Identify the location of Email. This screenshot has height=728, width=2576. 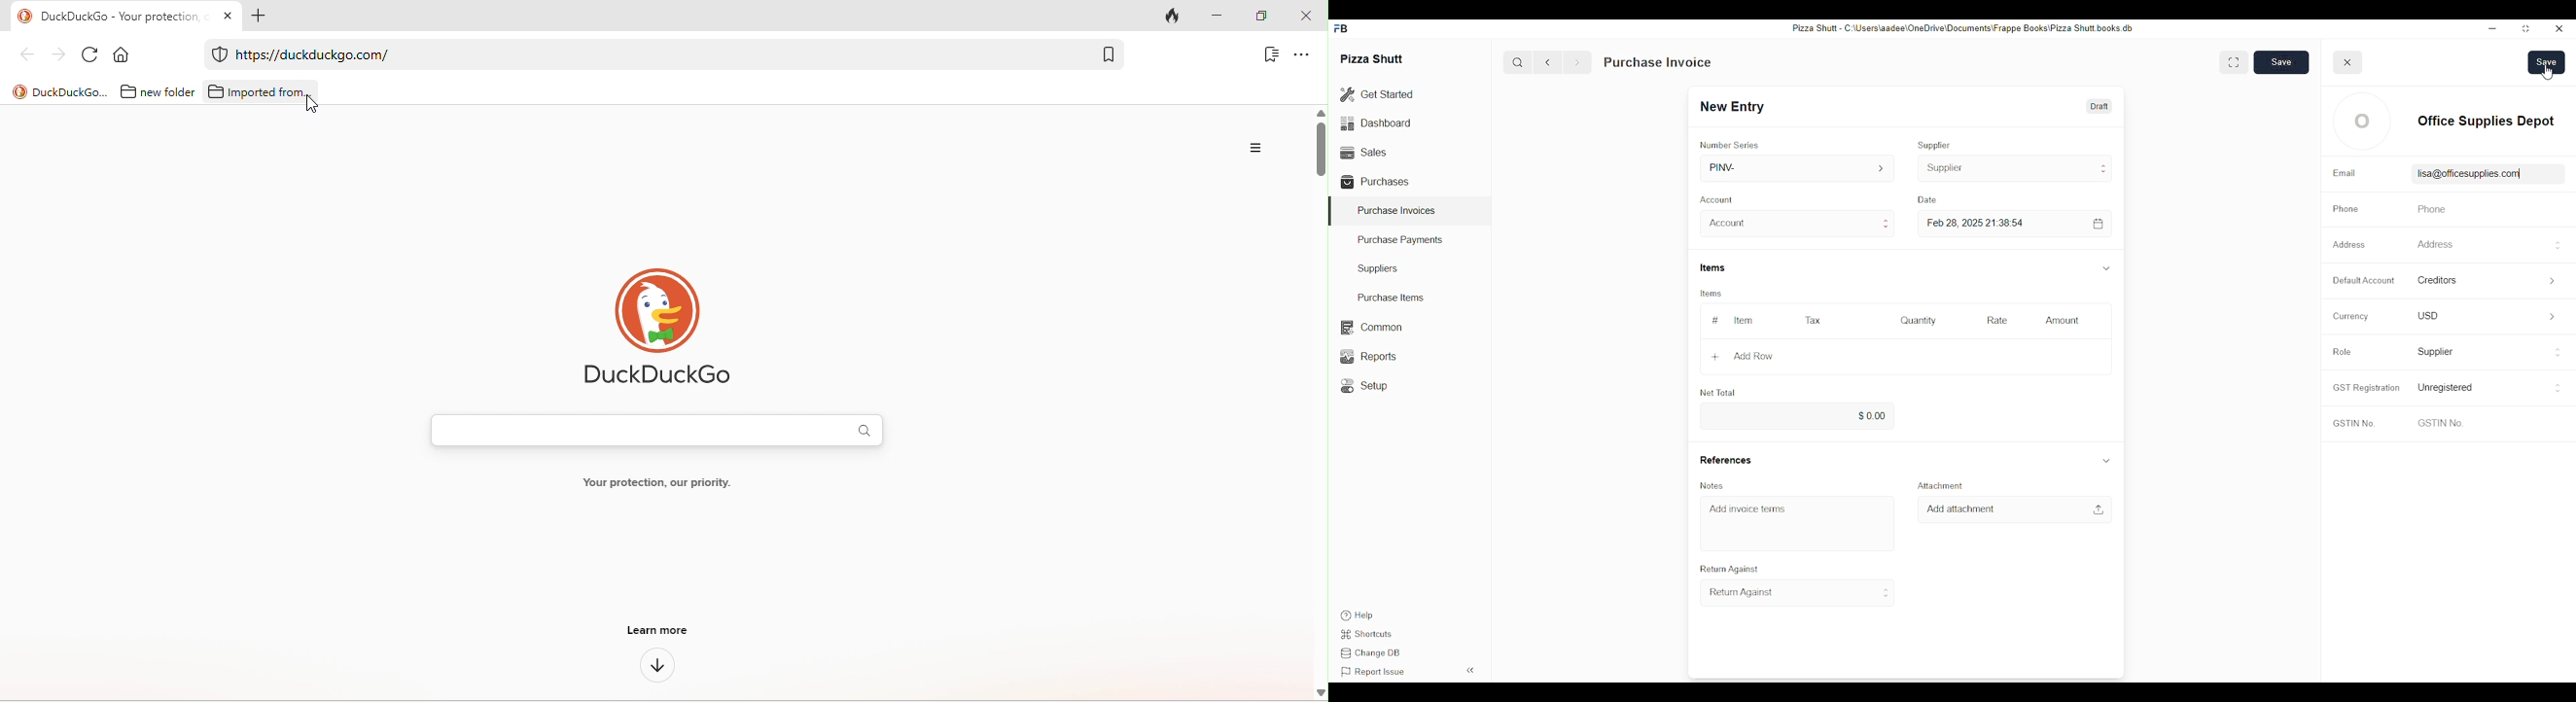
(2344, 174).